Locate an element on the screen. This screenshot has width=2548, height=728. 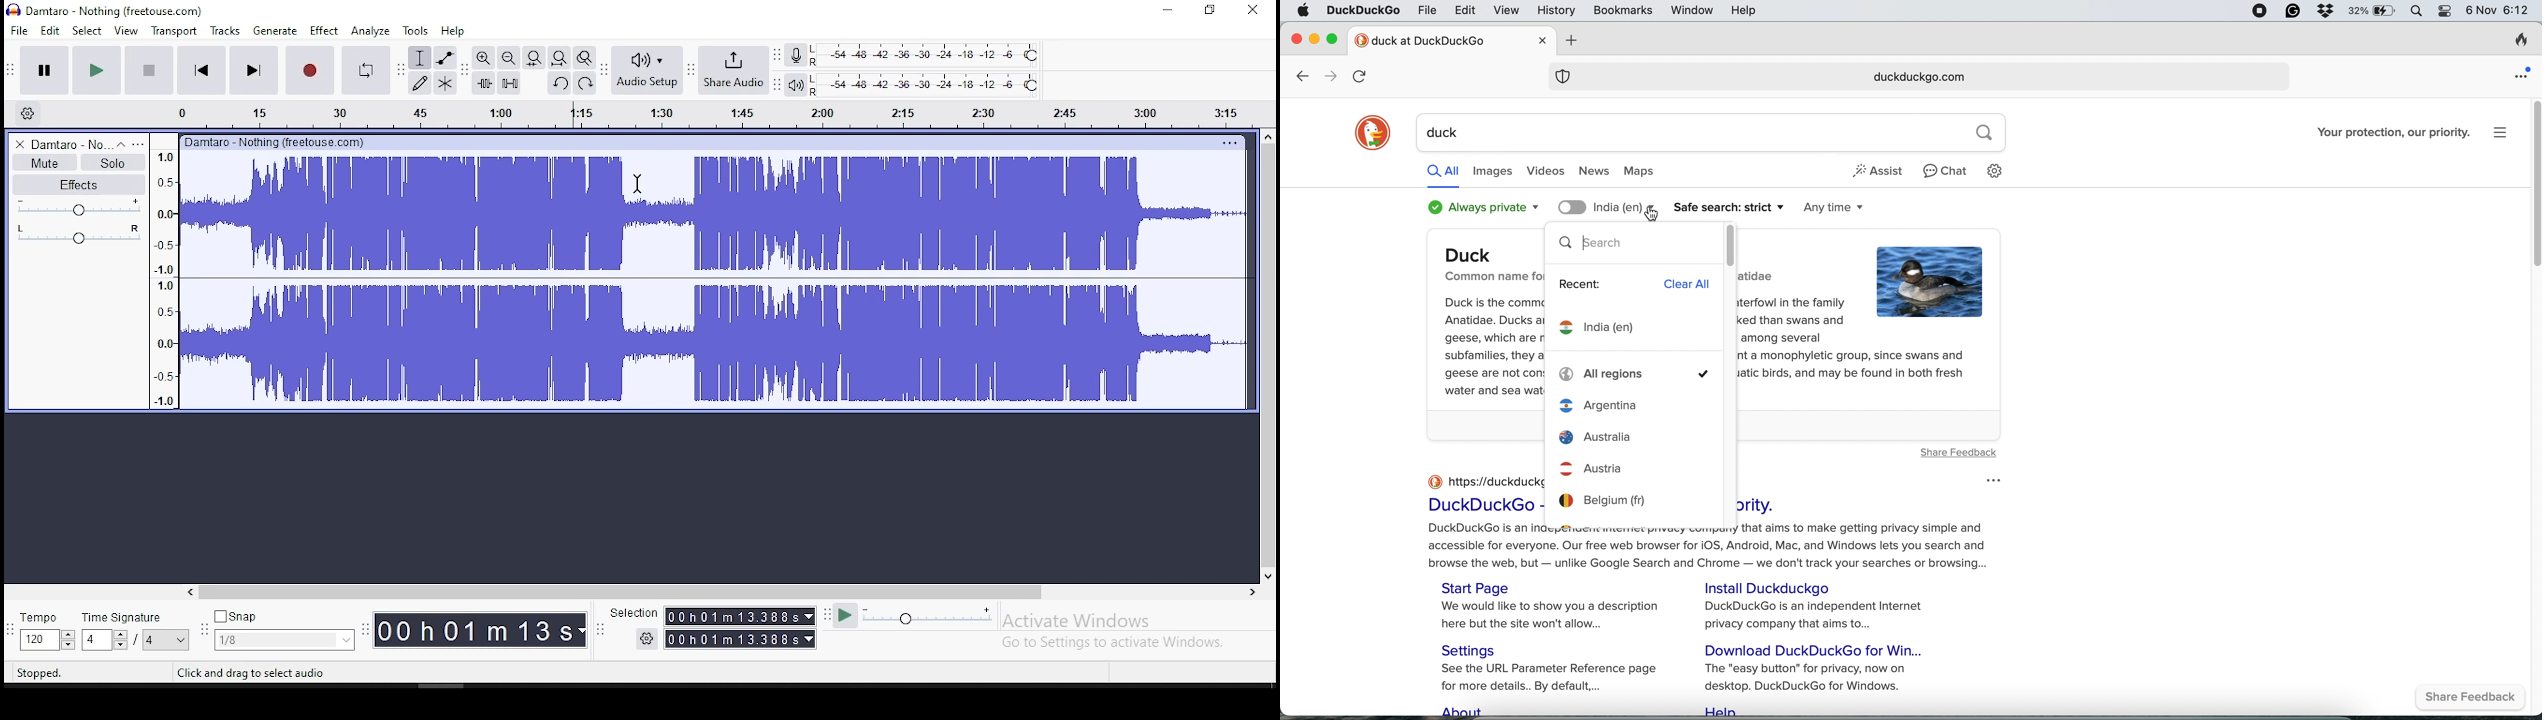
multi tool is located at coordinates (444, 83).